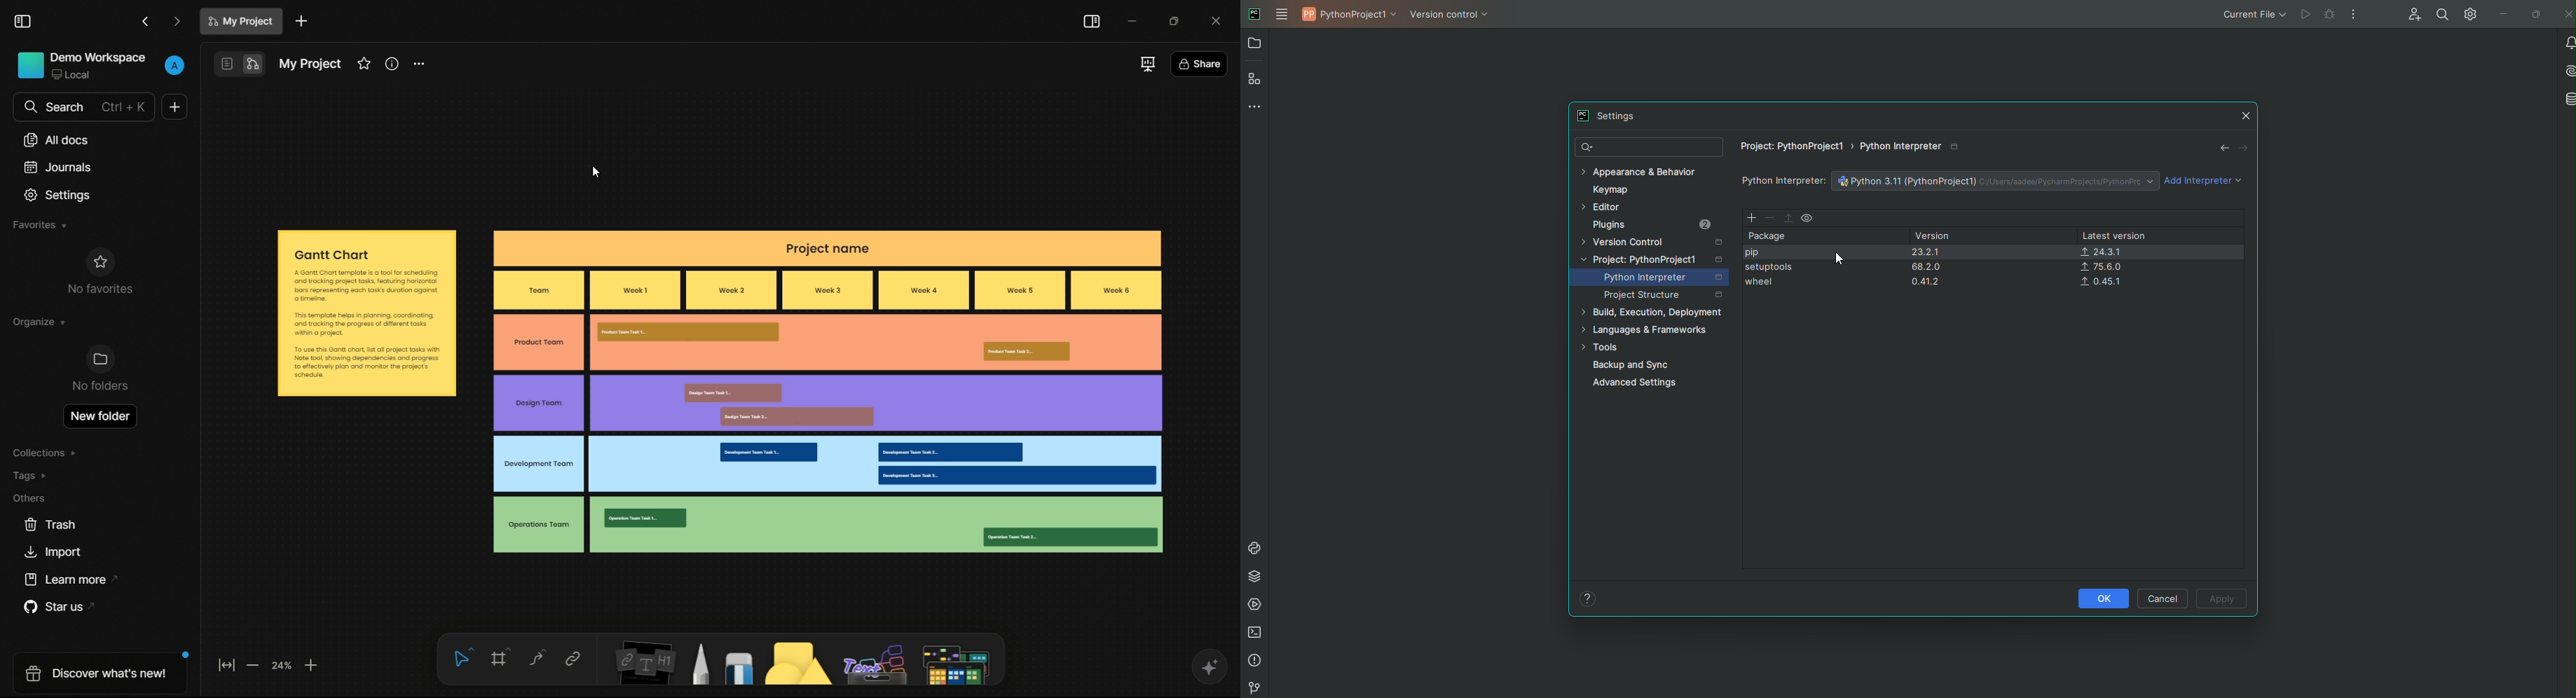 The height and width of the screenshot is (700, 2576). Describe the element at coordinates (2439, 13) in the screenshot. I see `Find` at that location.